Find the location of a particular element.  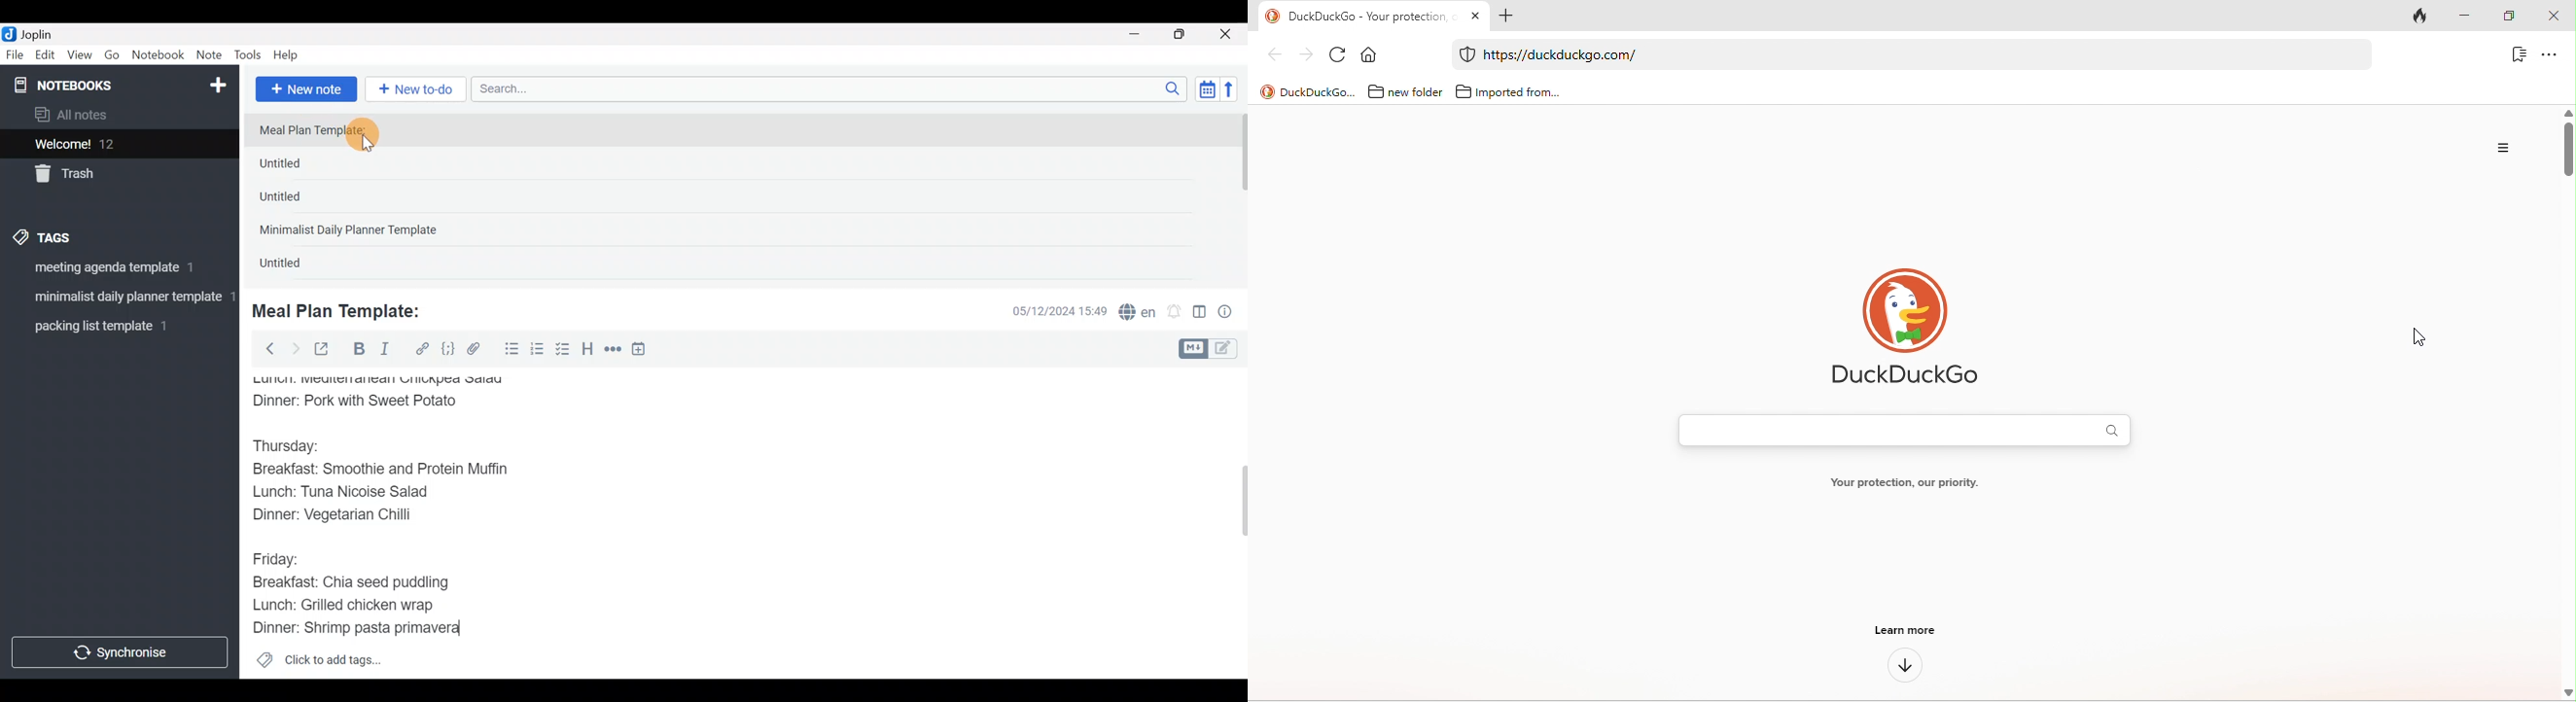

imported from is located at coordinates (1507, 88).